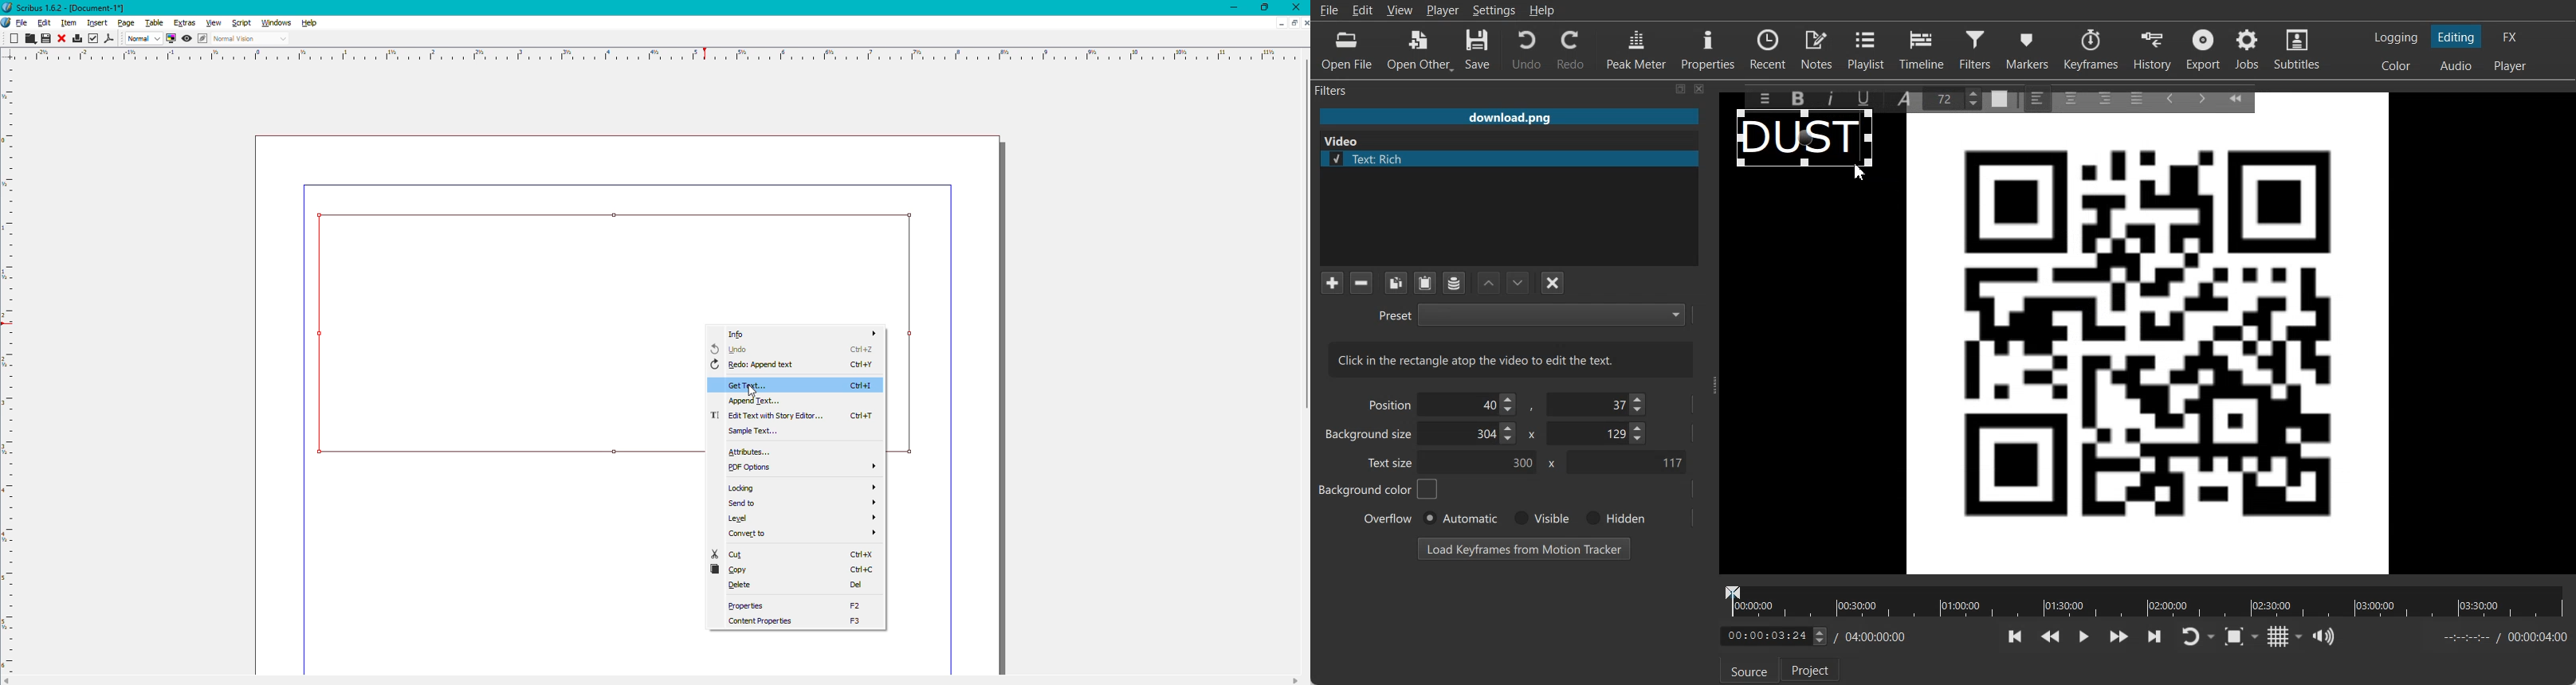 This screenshot has width=2576, height=700. Describe the element at coordinates (2016, 636) in the screenshot. I see `Skip to the previous point` at that location.